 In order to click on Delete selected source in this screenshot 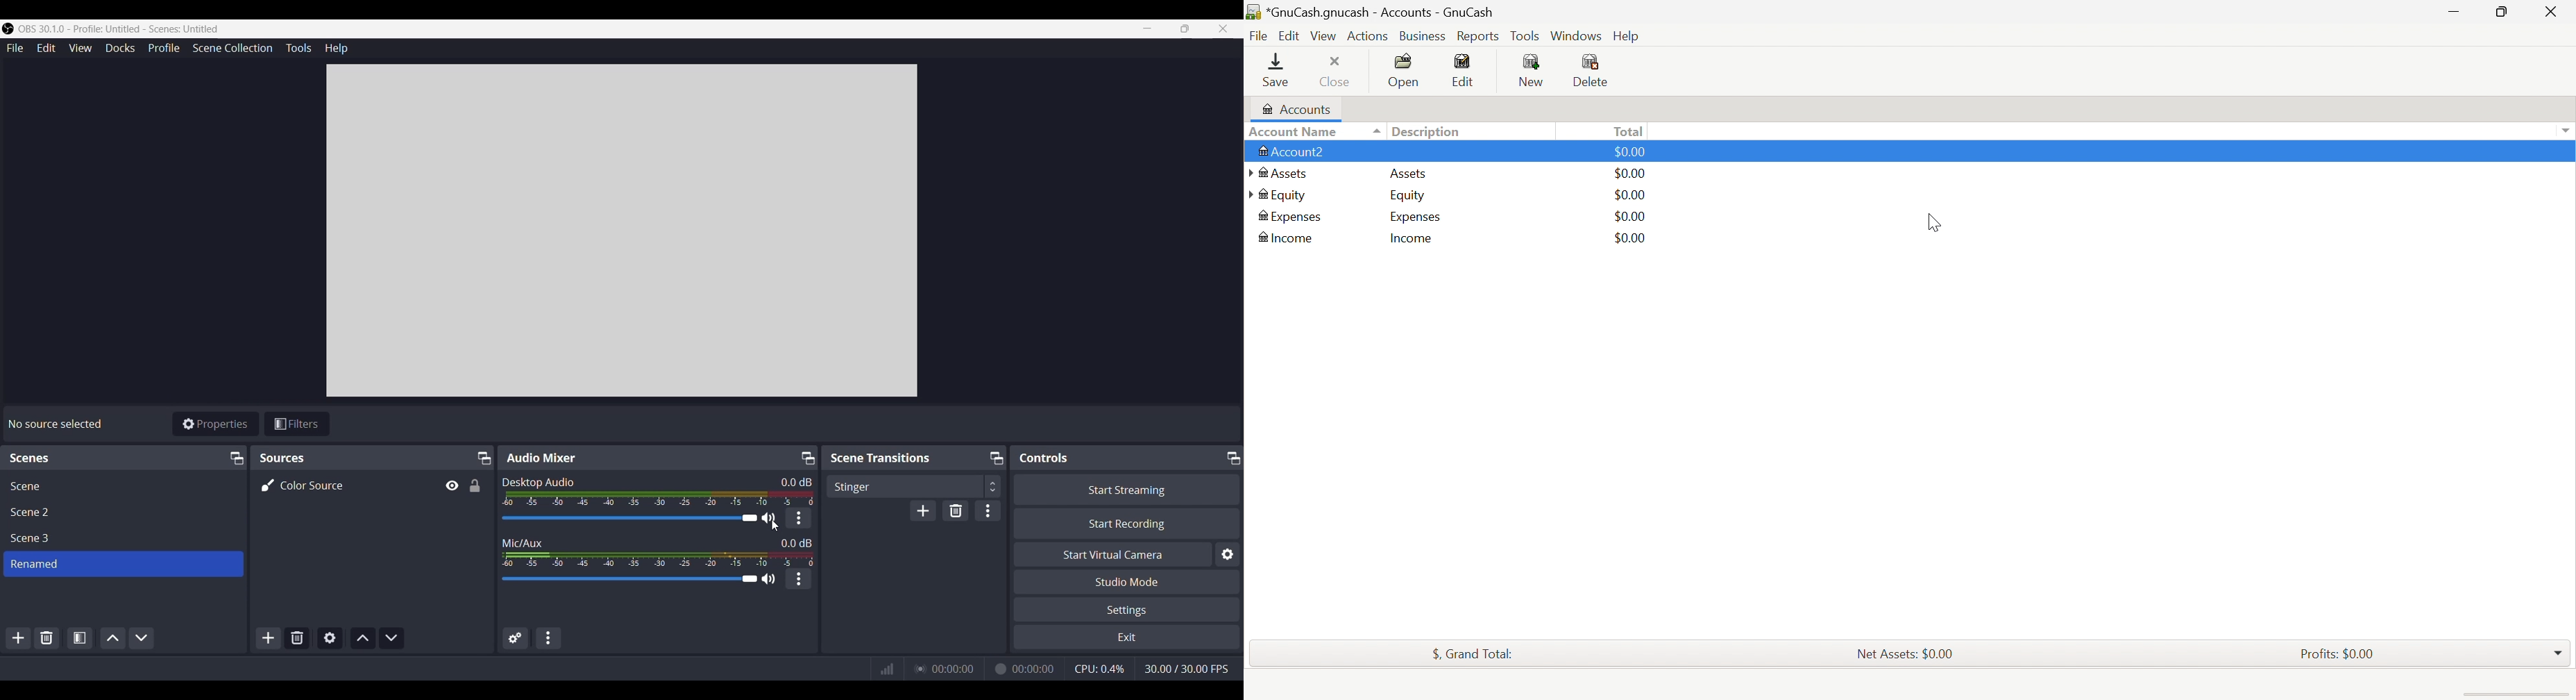, I will do `click(297, 638)`.